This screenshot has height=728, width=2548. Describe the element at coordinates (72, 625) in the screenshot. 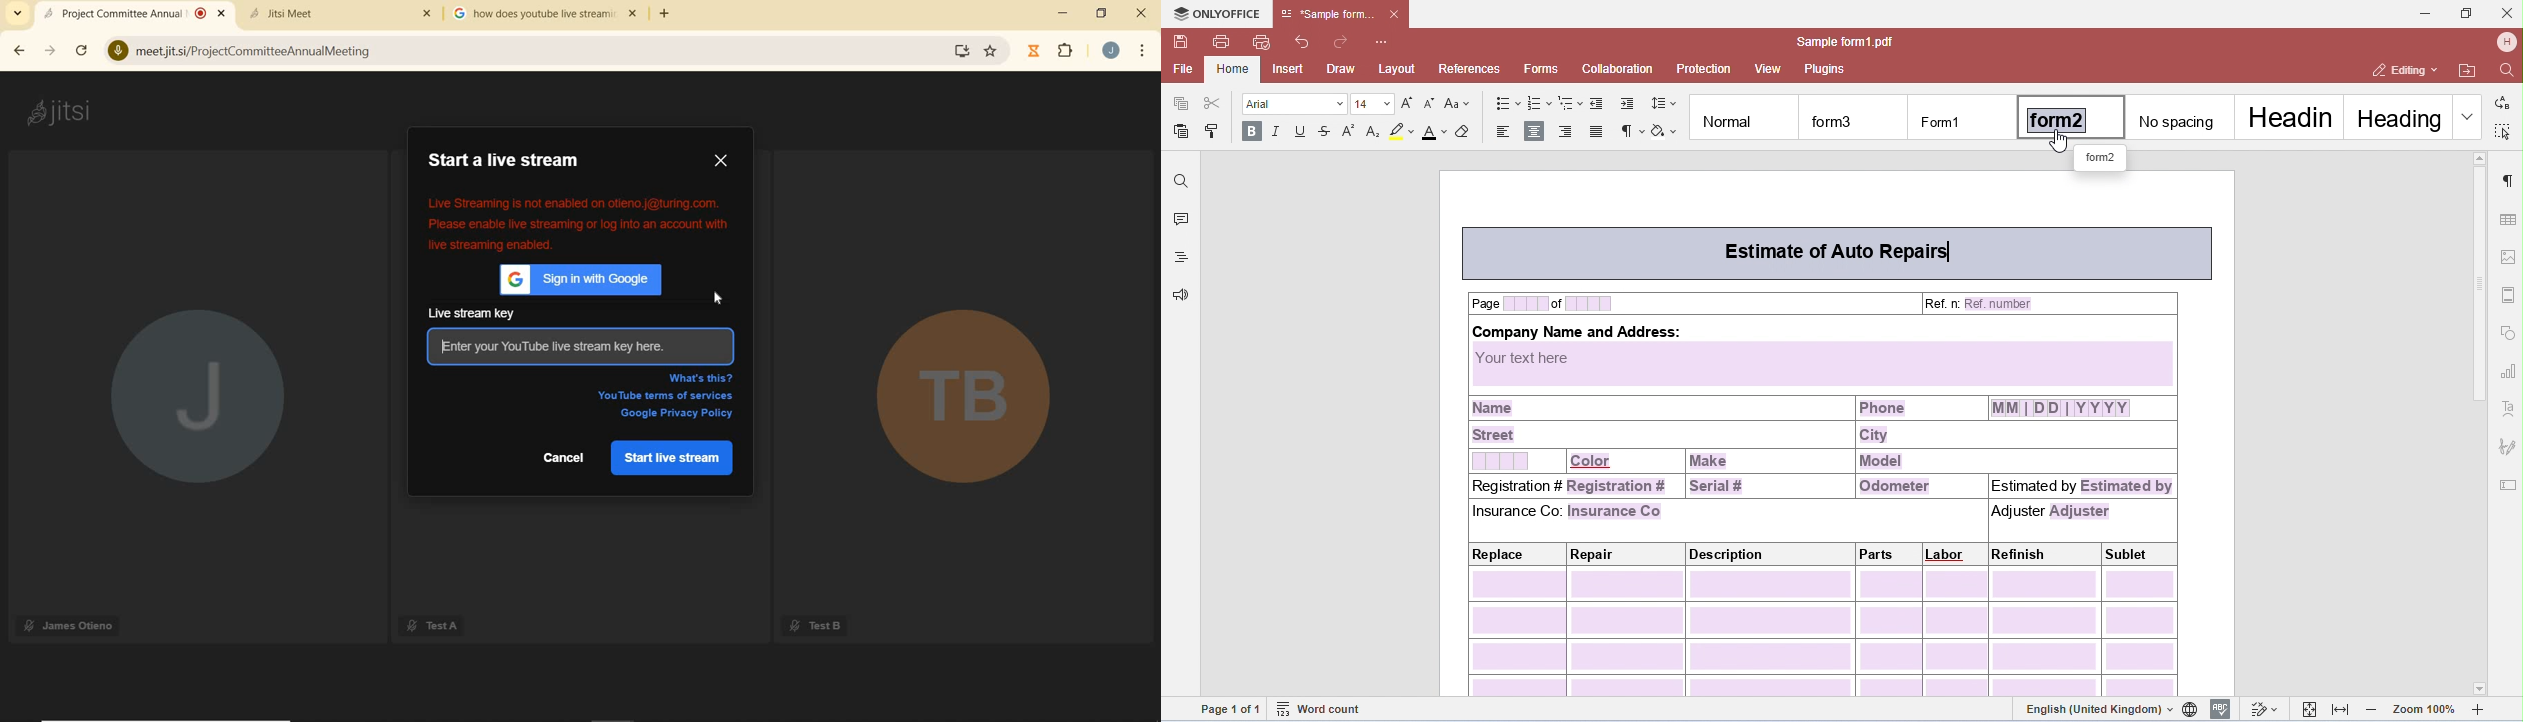

I see `James Otieno` at that location.